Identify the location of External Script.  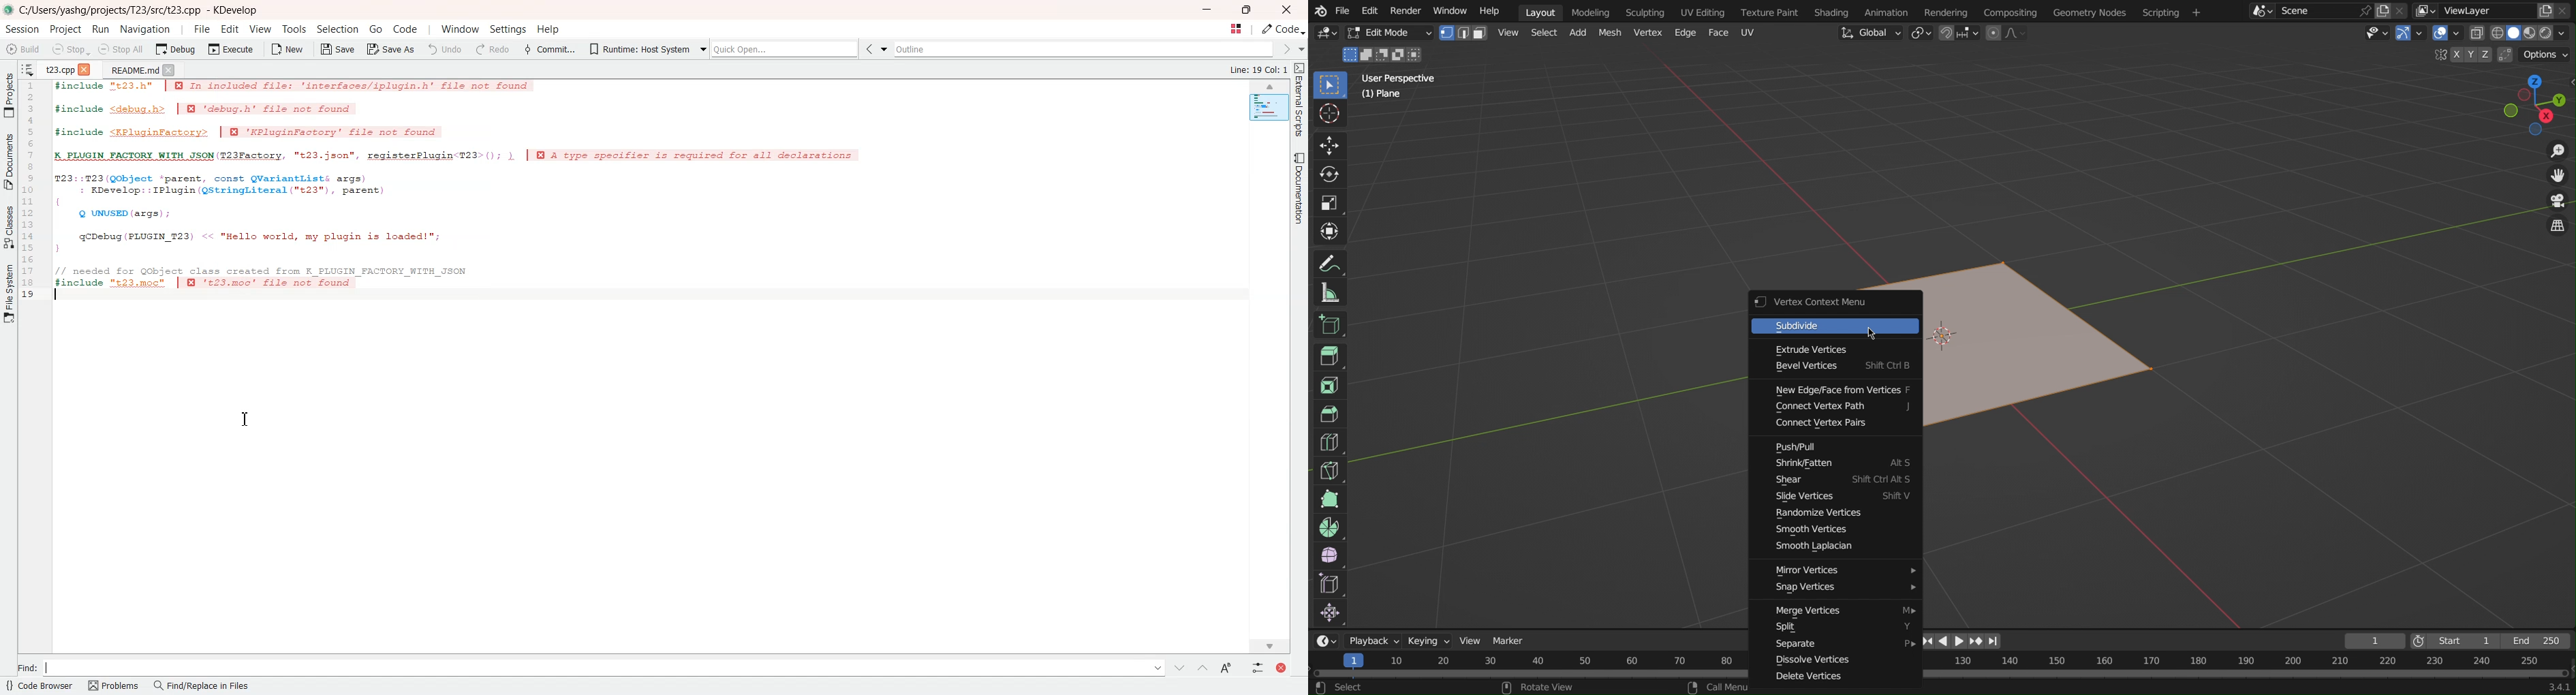
(1300, 102).